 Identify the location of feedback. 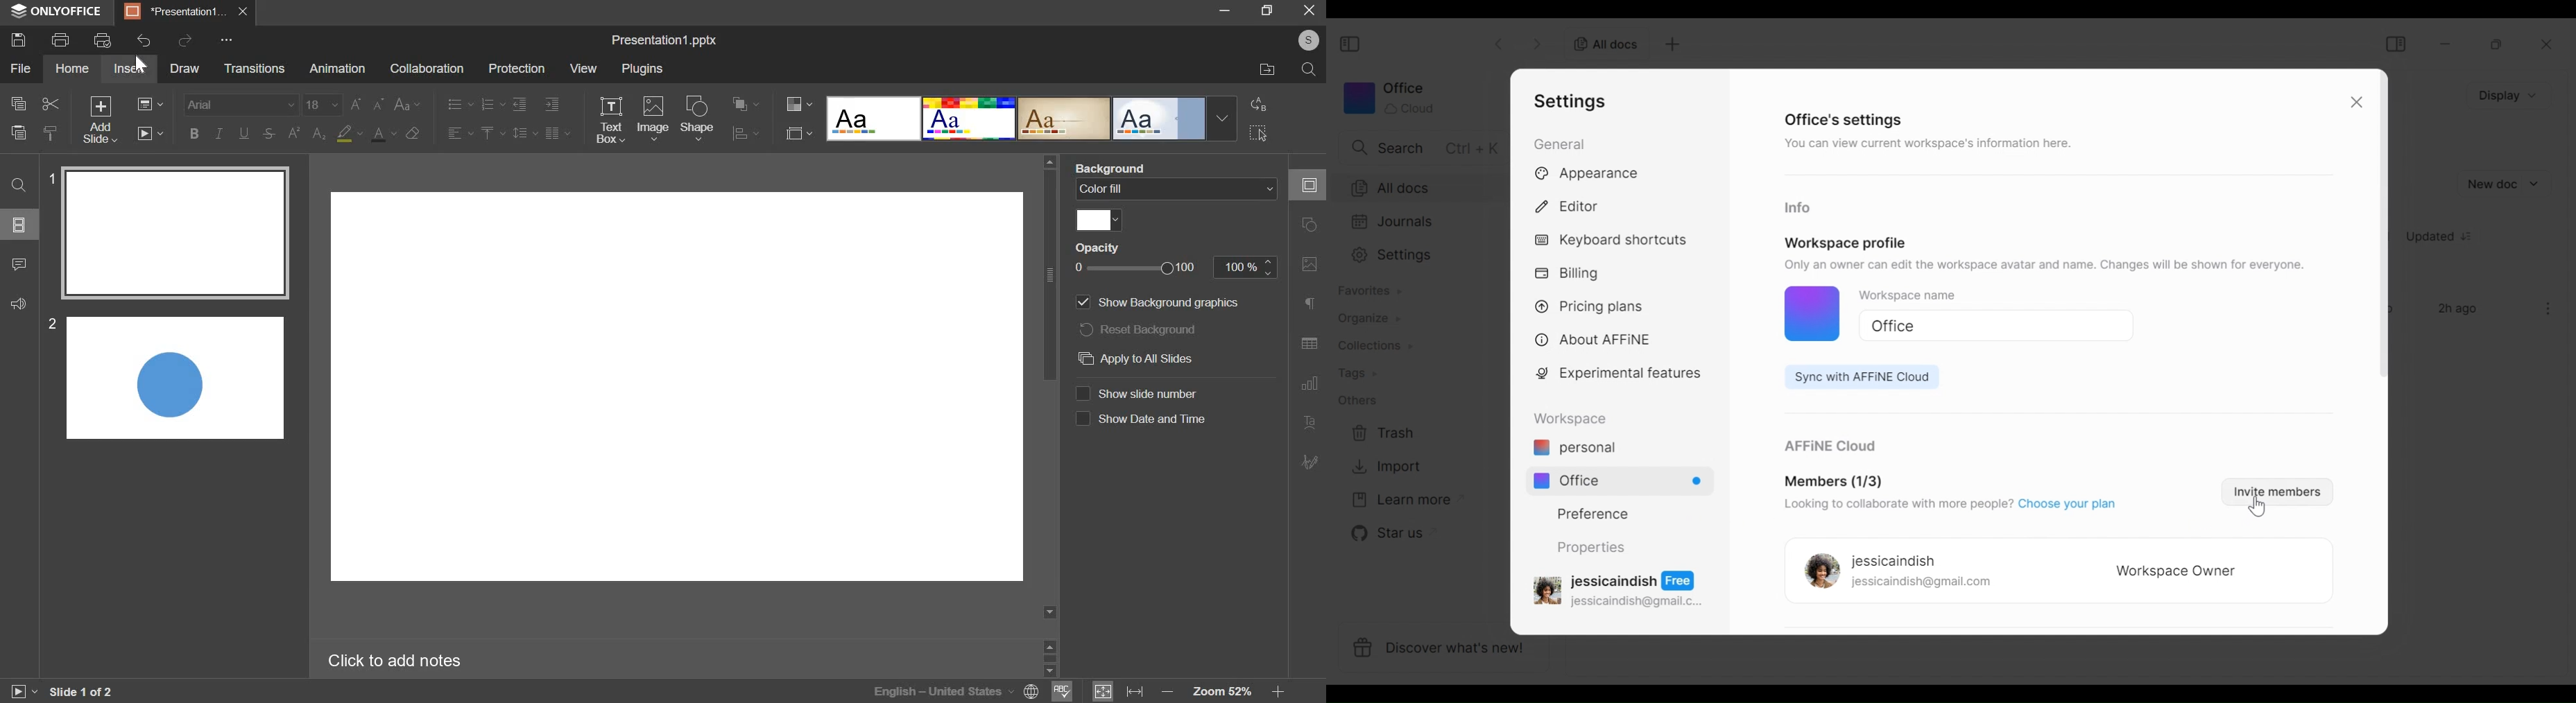
(17, 304).